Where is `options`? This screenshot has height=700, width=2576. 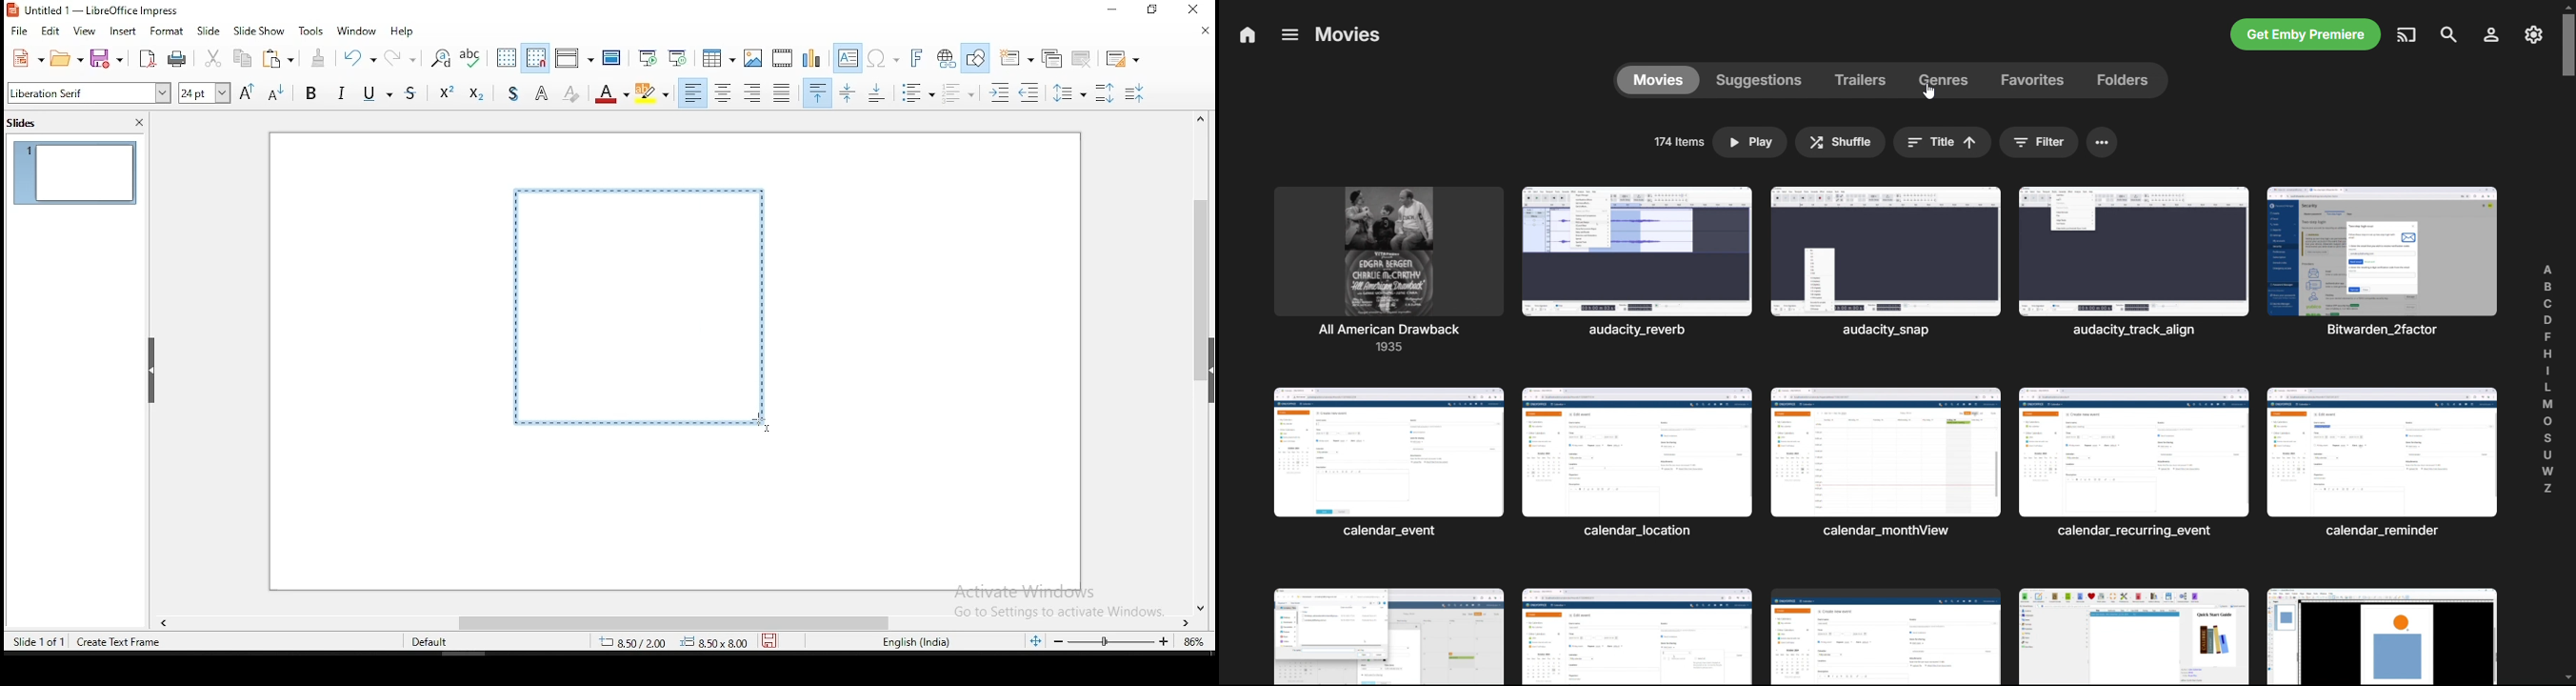
options is located at coordinates (2103, 143).